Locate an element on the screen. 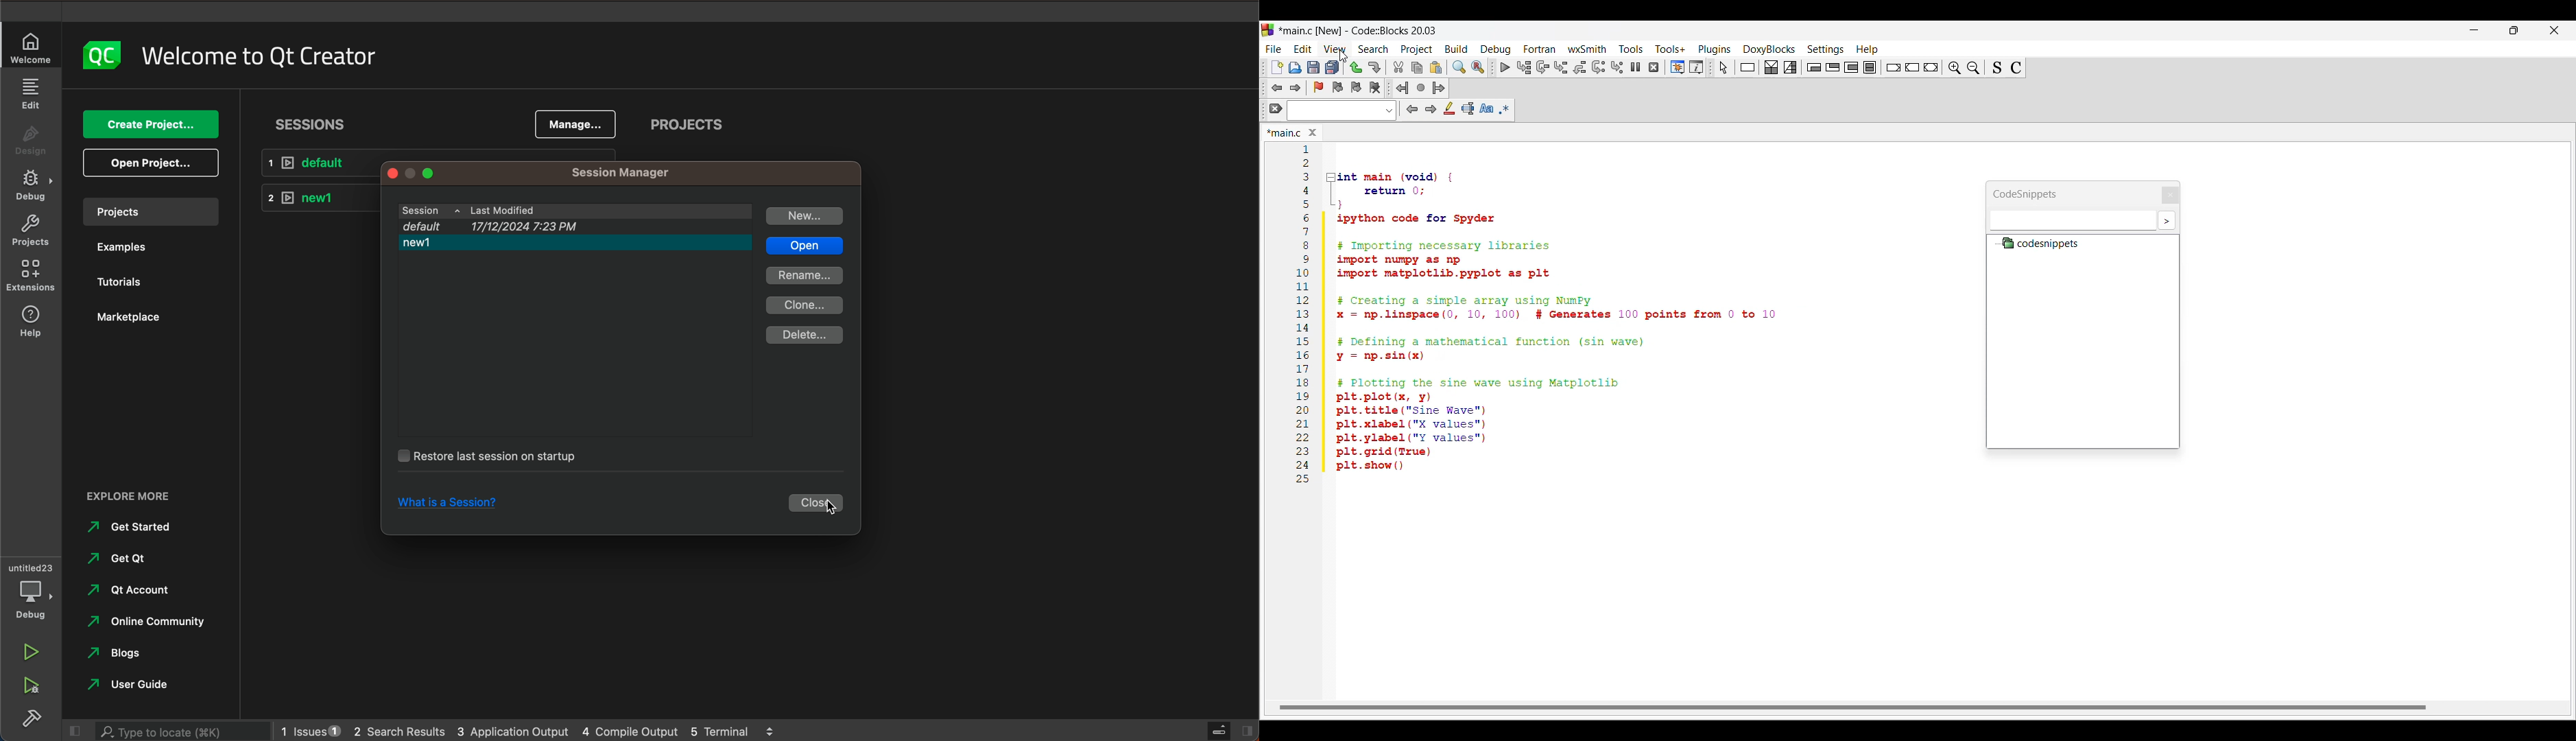  Next is located at coordinates (1431, 108).